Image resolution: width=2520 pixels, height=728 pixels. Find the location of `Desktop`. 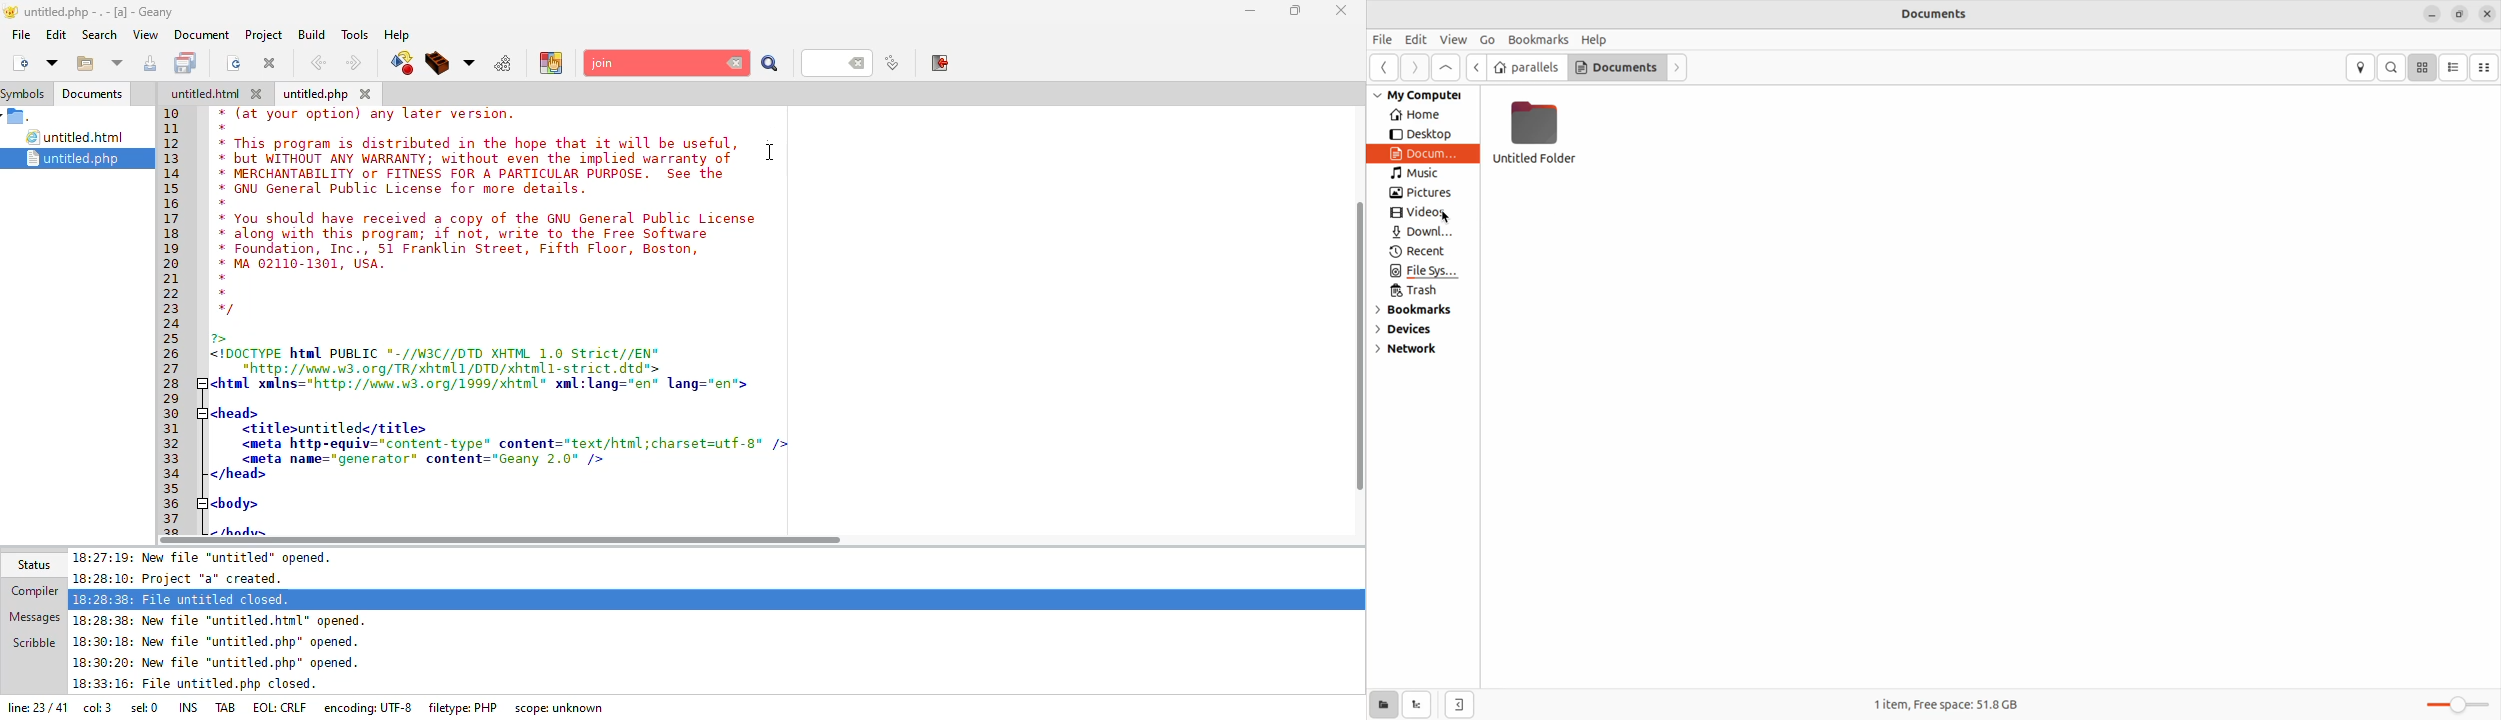

Desktop is located at coordinates (1422, 135).